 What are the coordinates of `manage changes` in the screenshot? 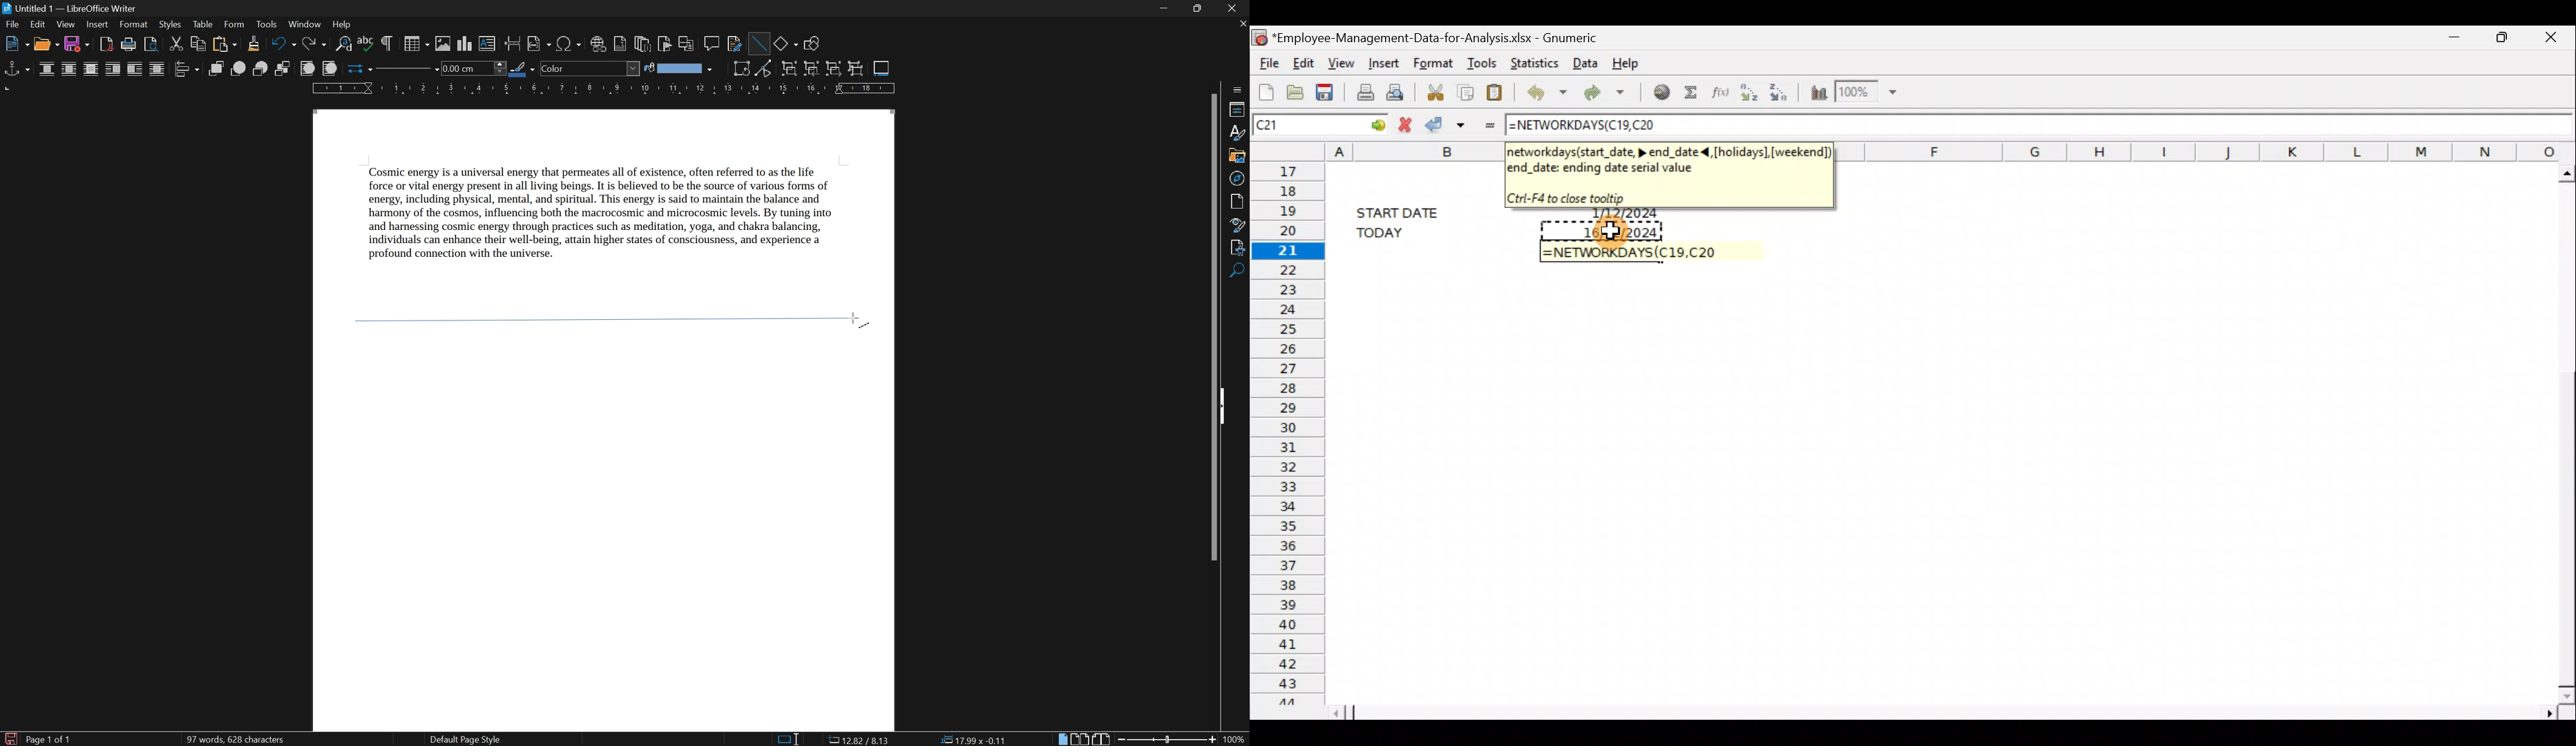 It's located at (1240, 248).